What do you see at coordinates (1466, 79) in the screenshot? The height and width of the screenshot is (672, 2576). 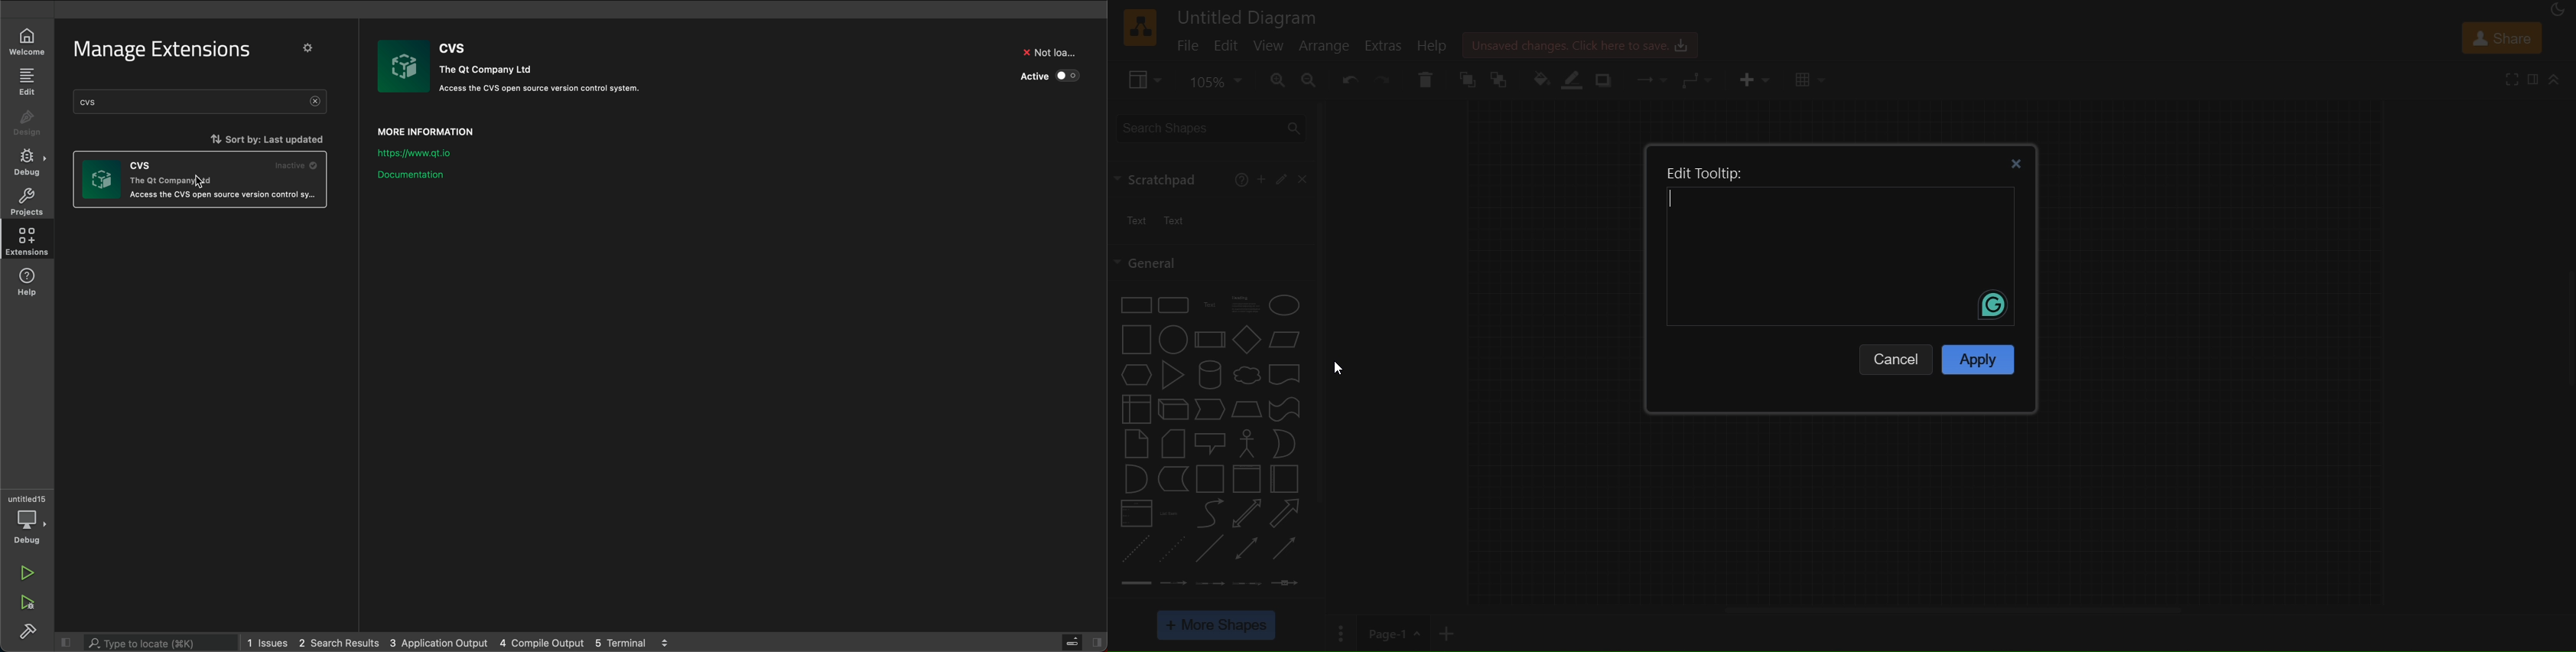 I see `to front` at bounding box center [1466, 79].